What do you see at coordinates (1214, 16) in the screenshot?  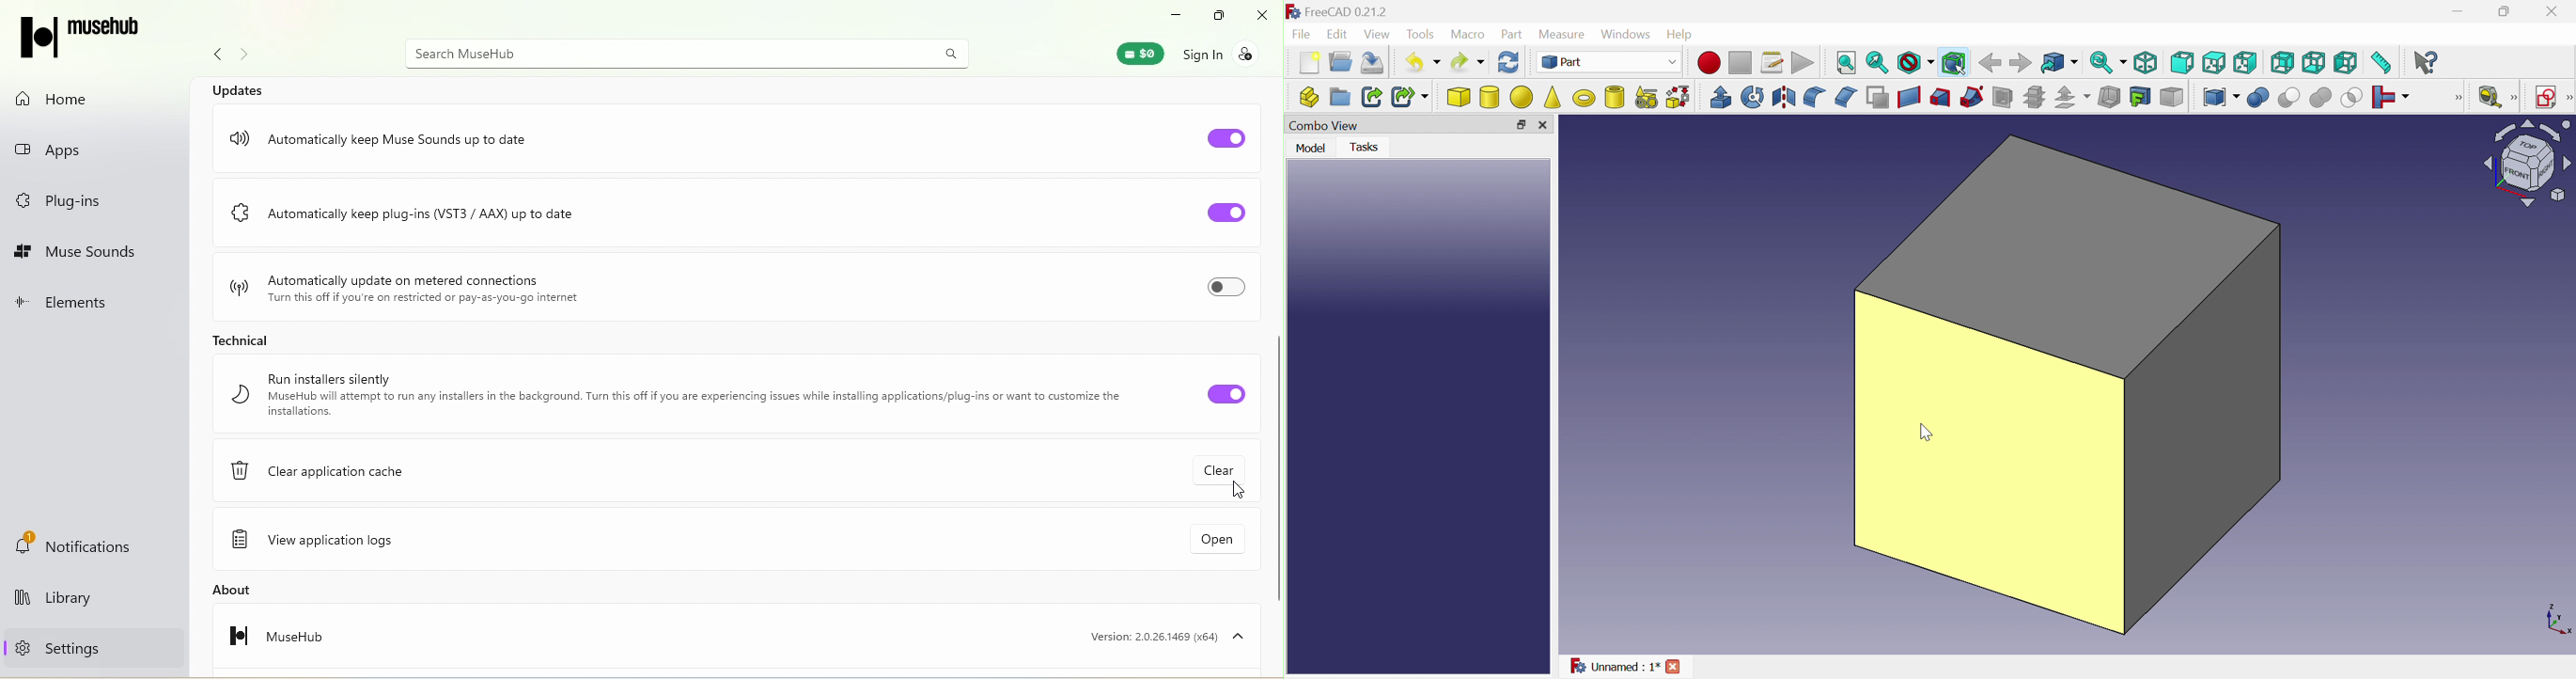 I see `Maximize` at bounding box center [1214, 16].